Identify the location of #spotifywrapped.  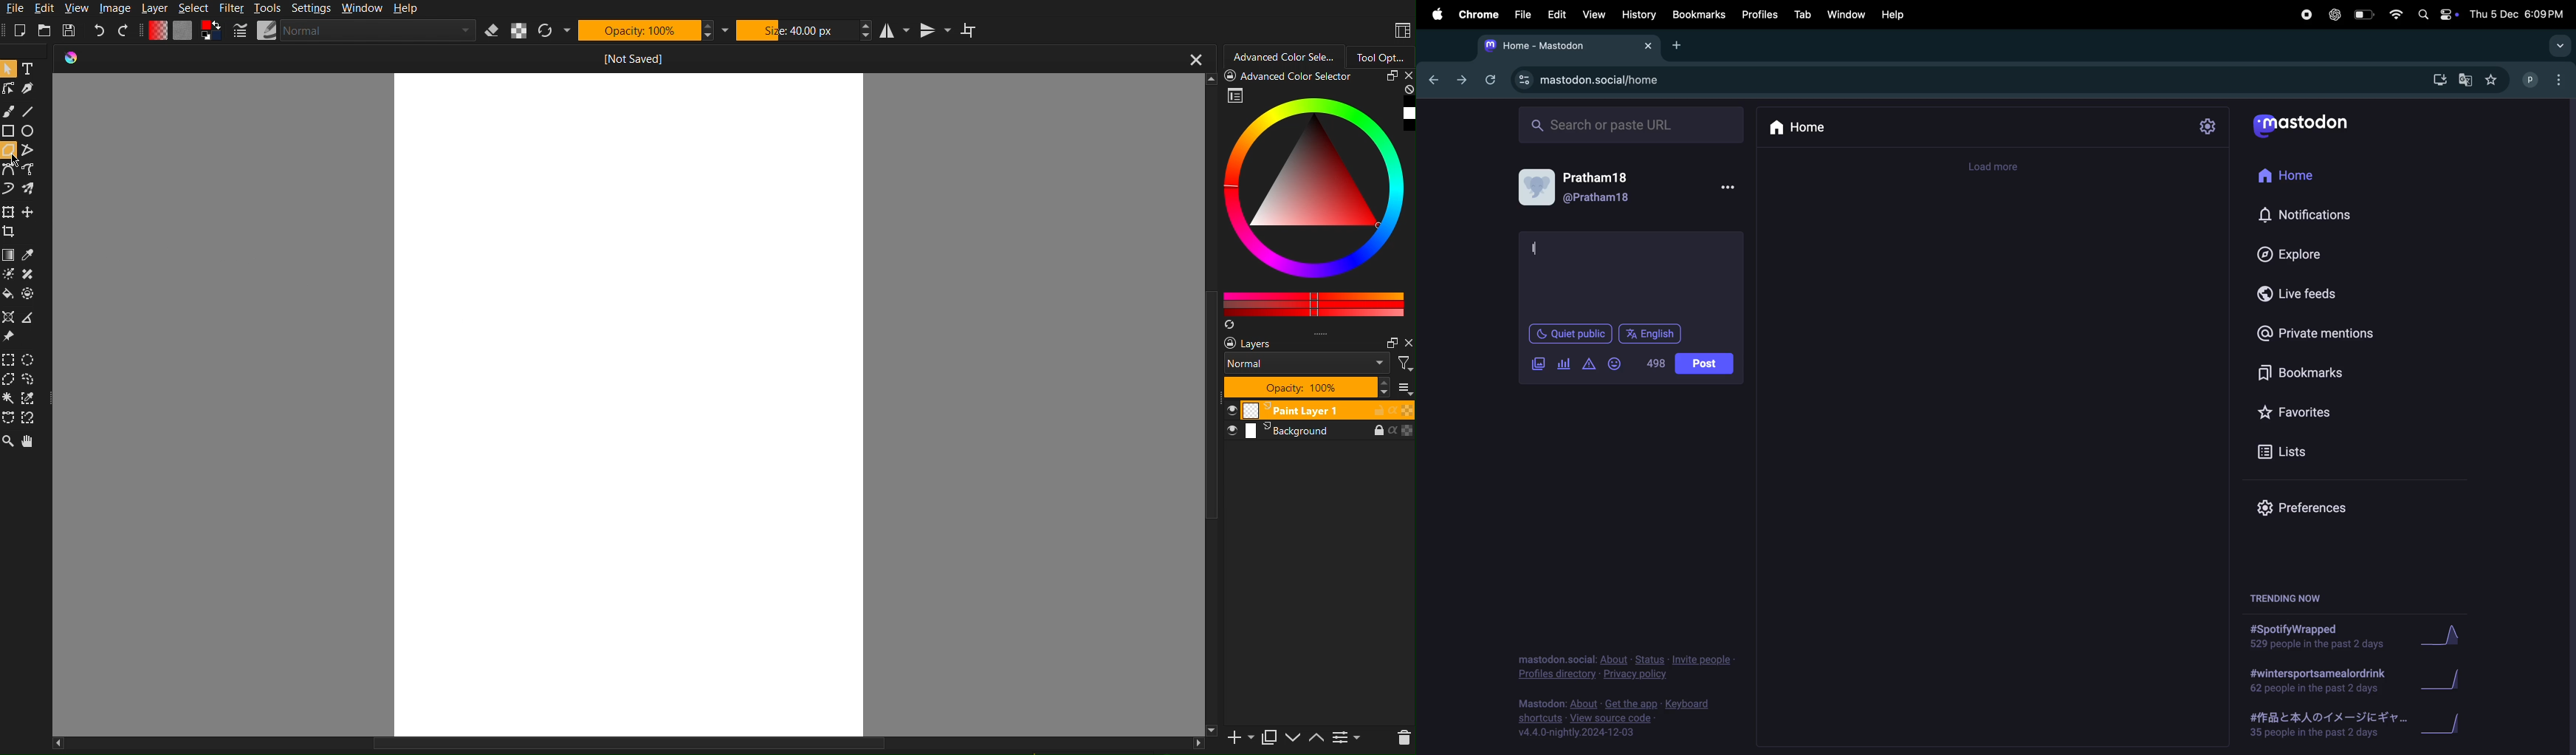
(2320, 637).